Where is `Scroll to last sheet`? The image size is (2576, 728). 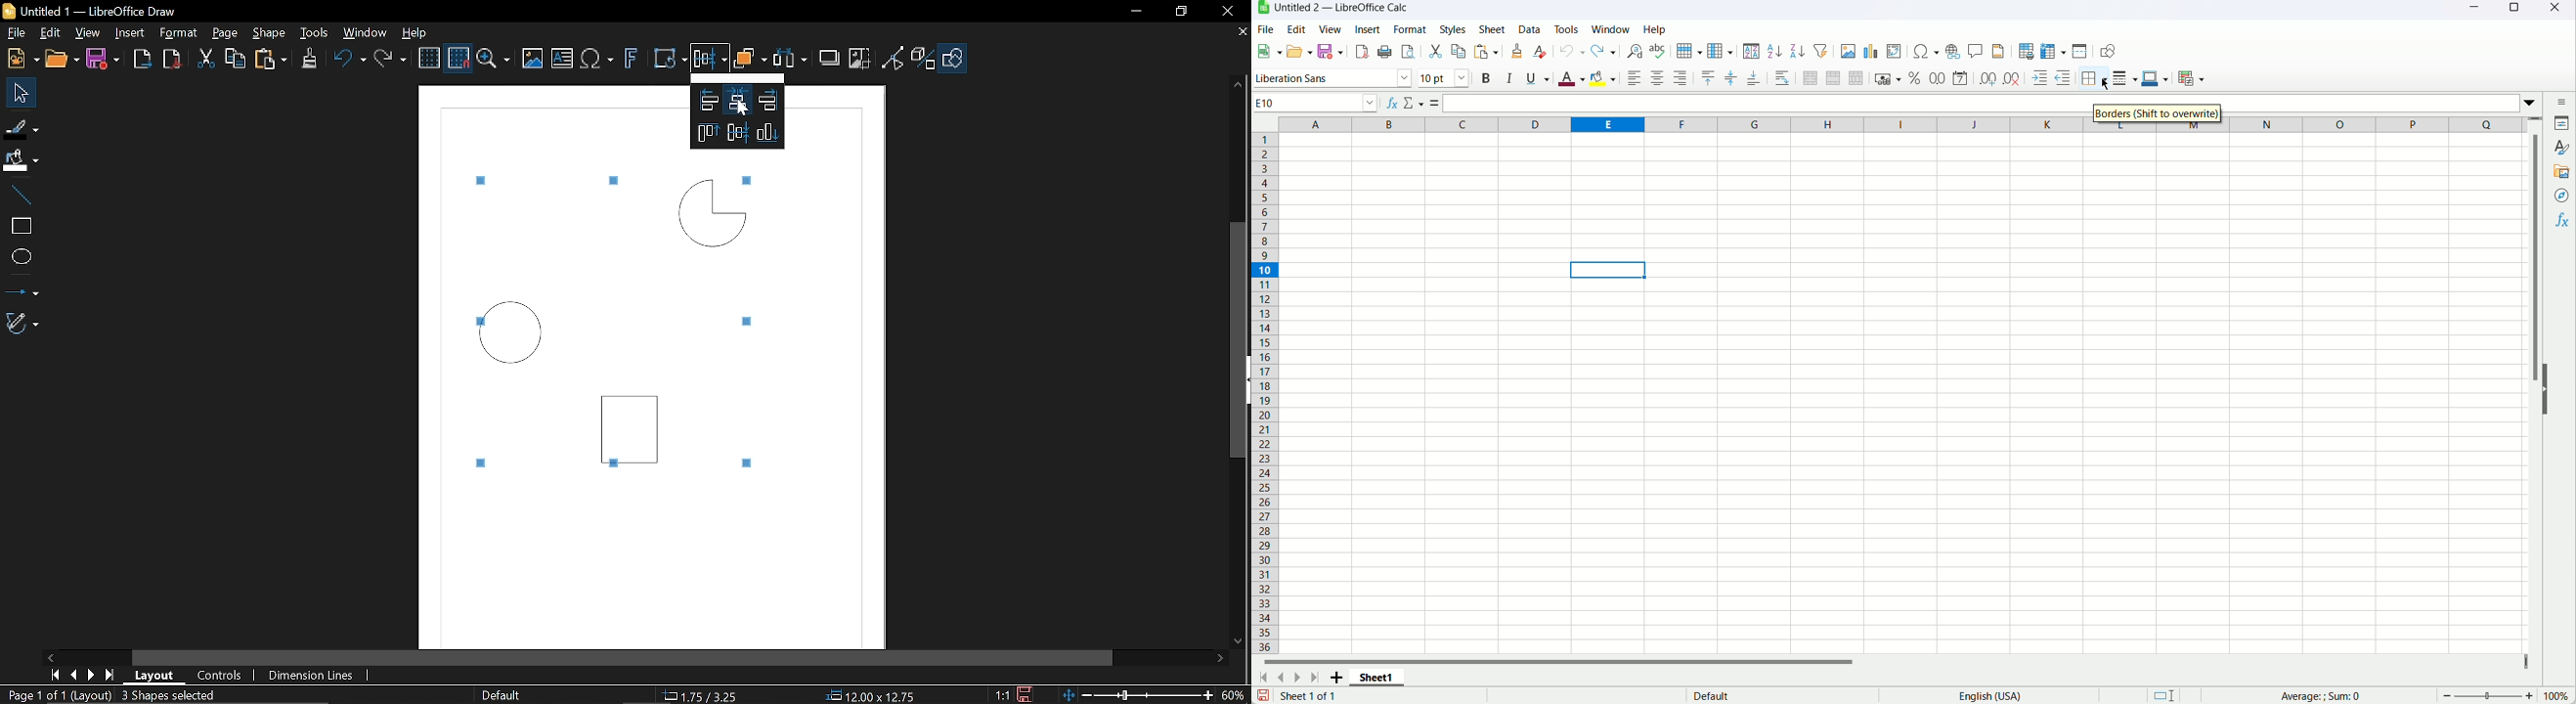 Scroll to last sheet is located at coordinates (1318, 678).